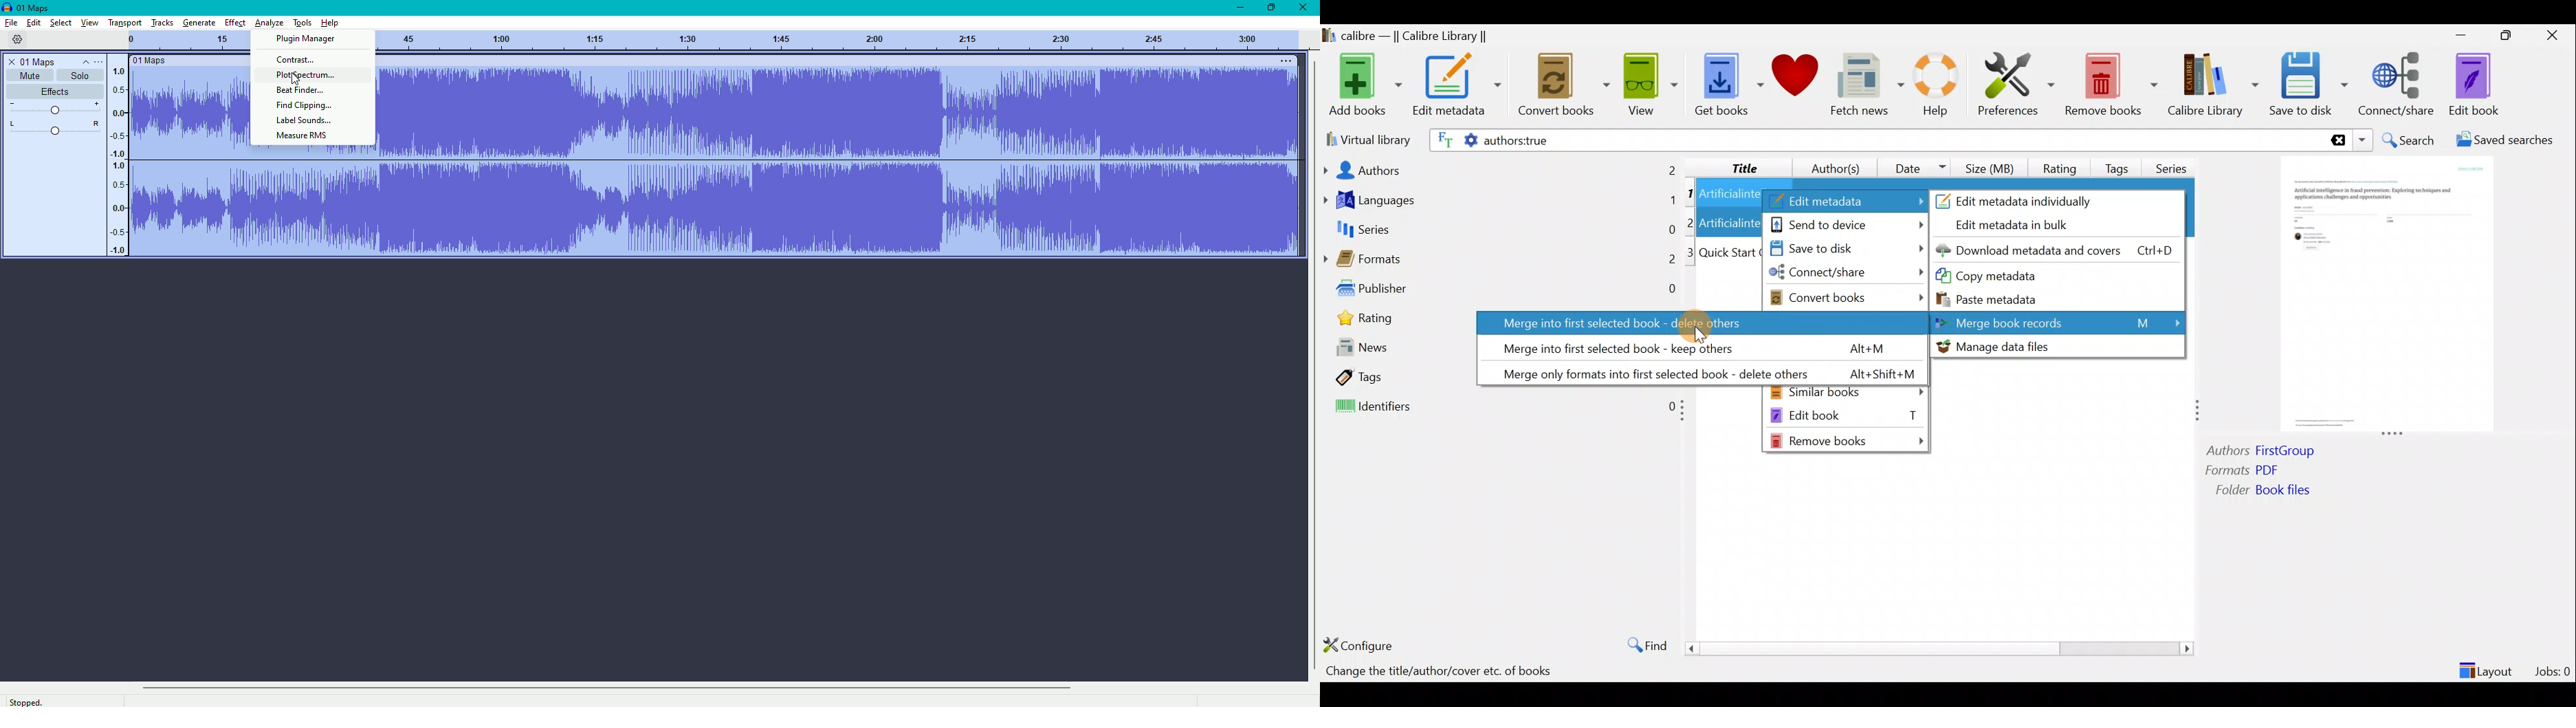 The height and width of the screenshot is (728, 2576). I want to click on Add books, so click(1363, 86).